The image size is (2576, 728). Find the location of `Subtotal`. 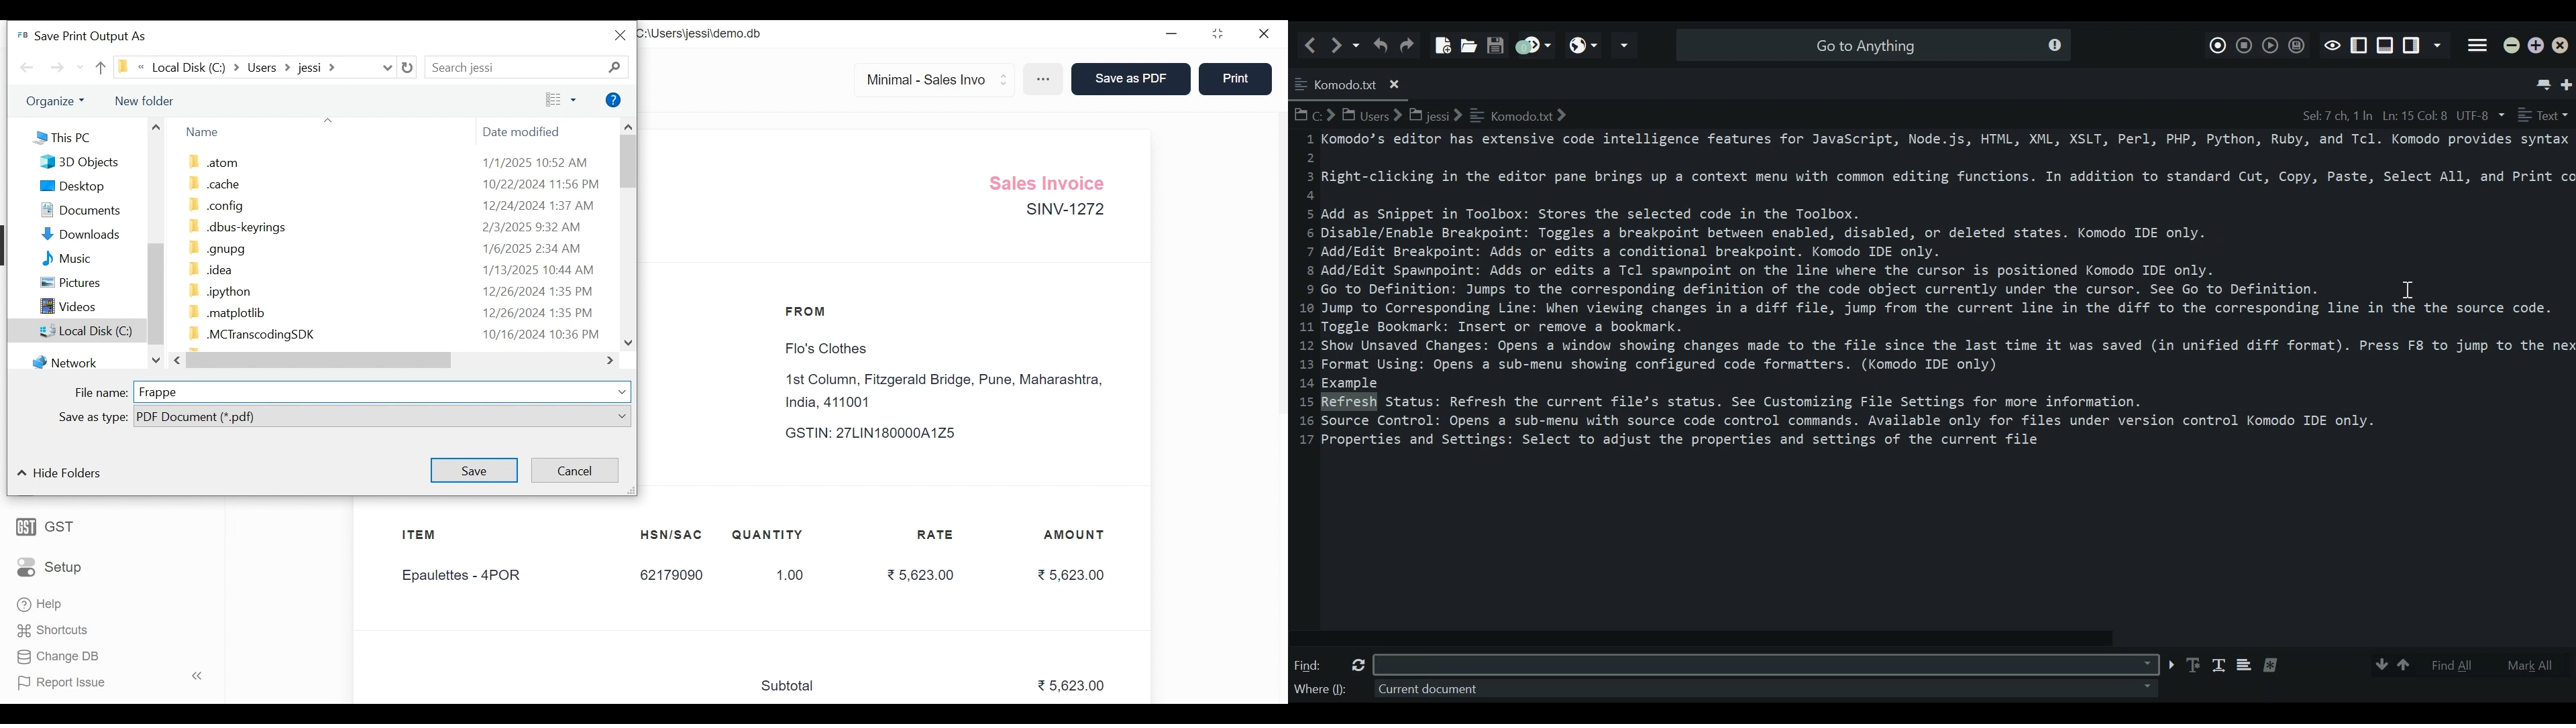

Subtotal is located at coordinates (794, 686).